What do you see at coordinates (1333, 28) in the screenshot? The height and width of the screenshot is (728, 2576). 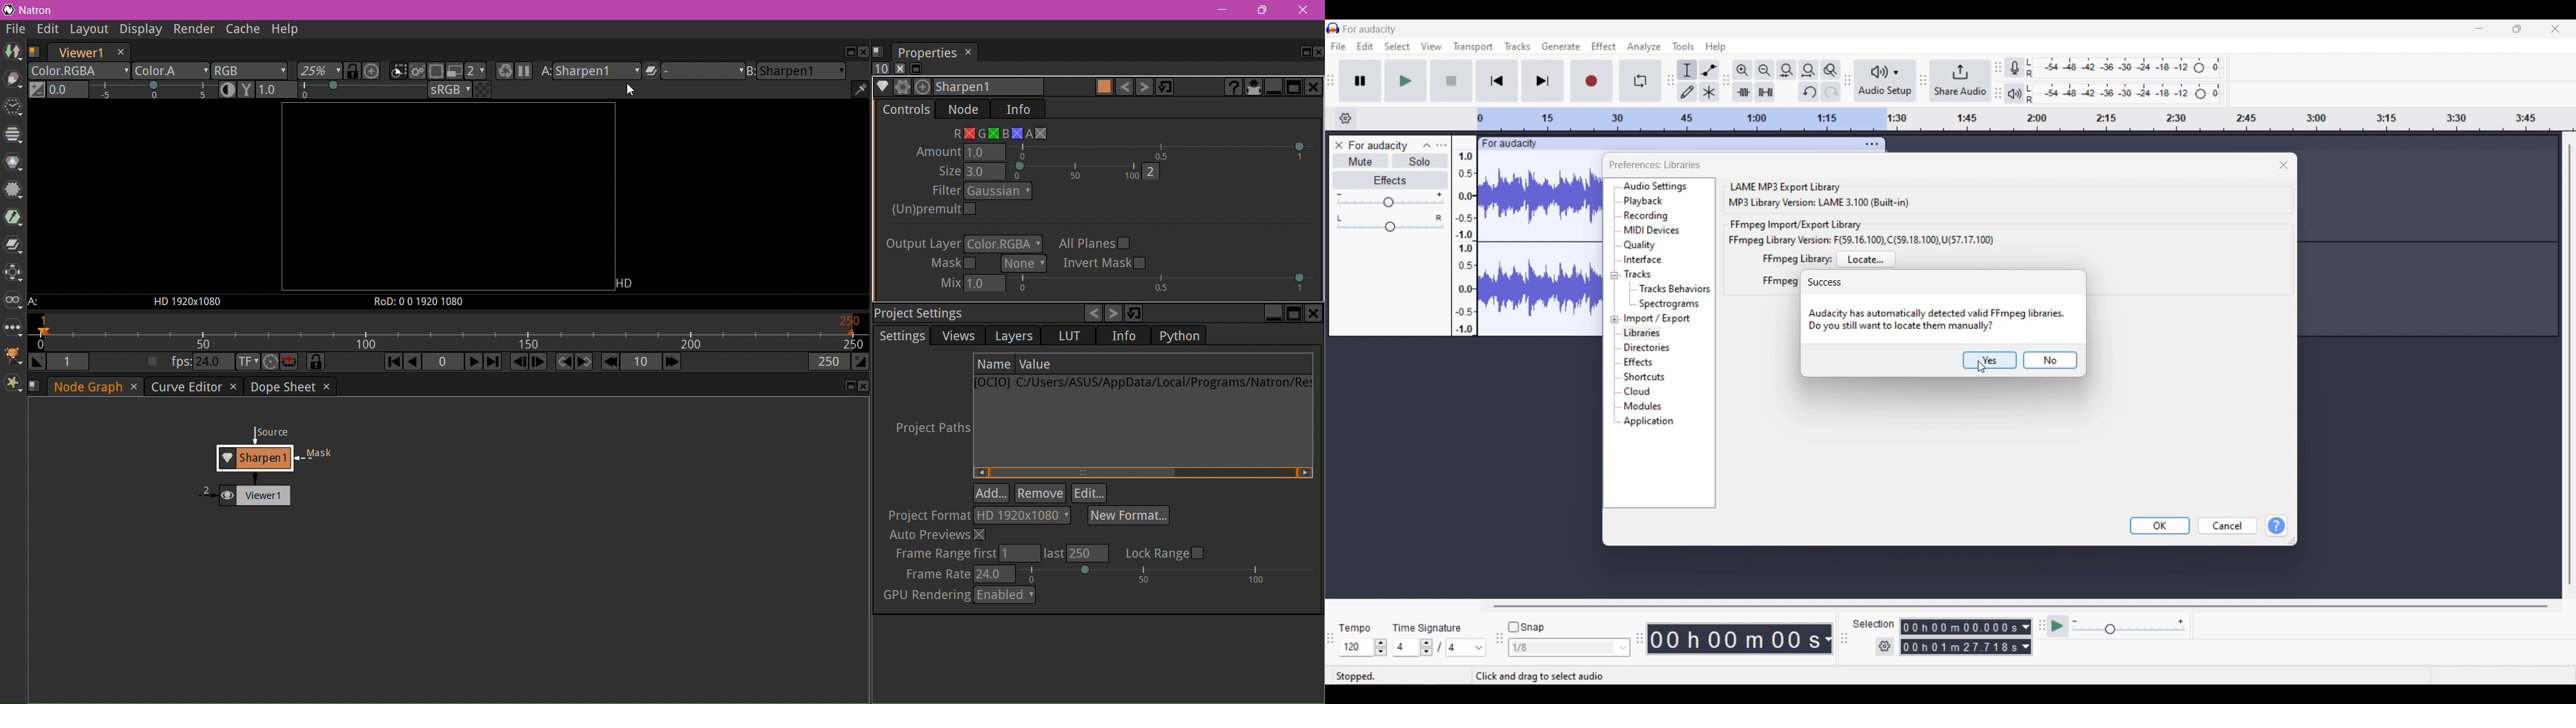 I see `Software logo` at bounding box center [1333, 28].